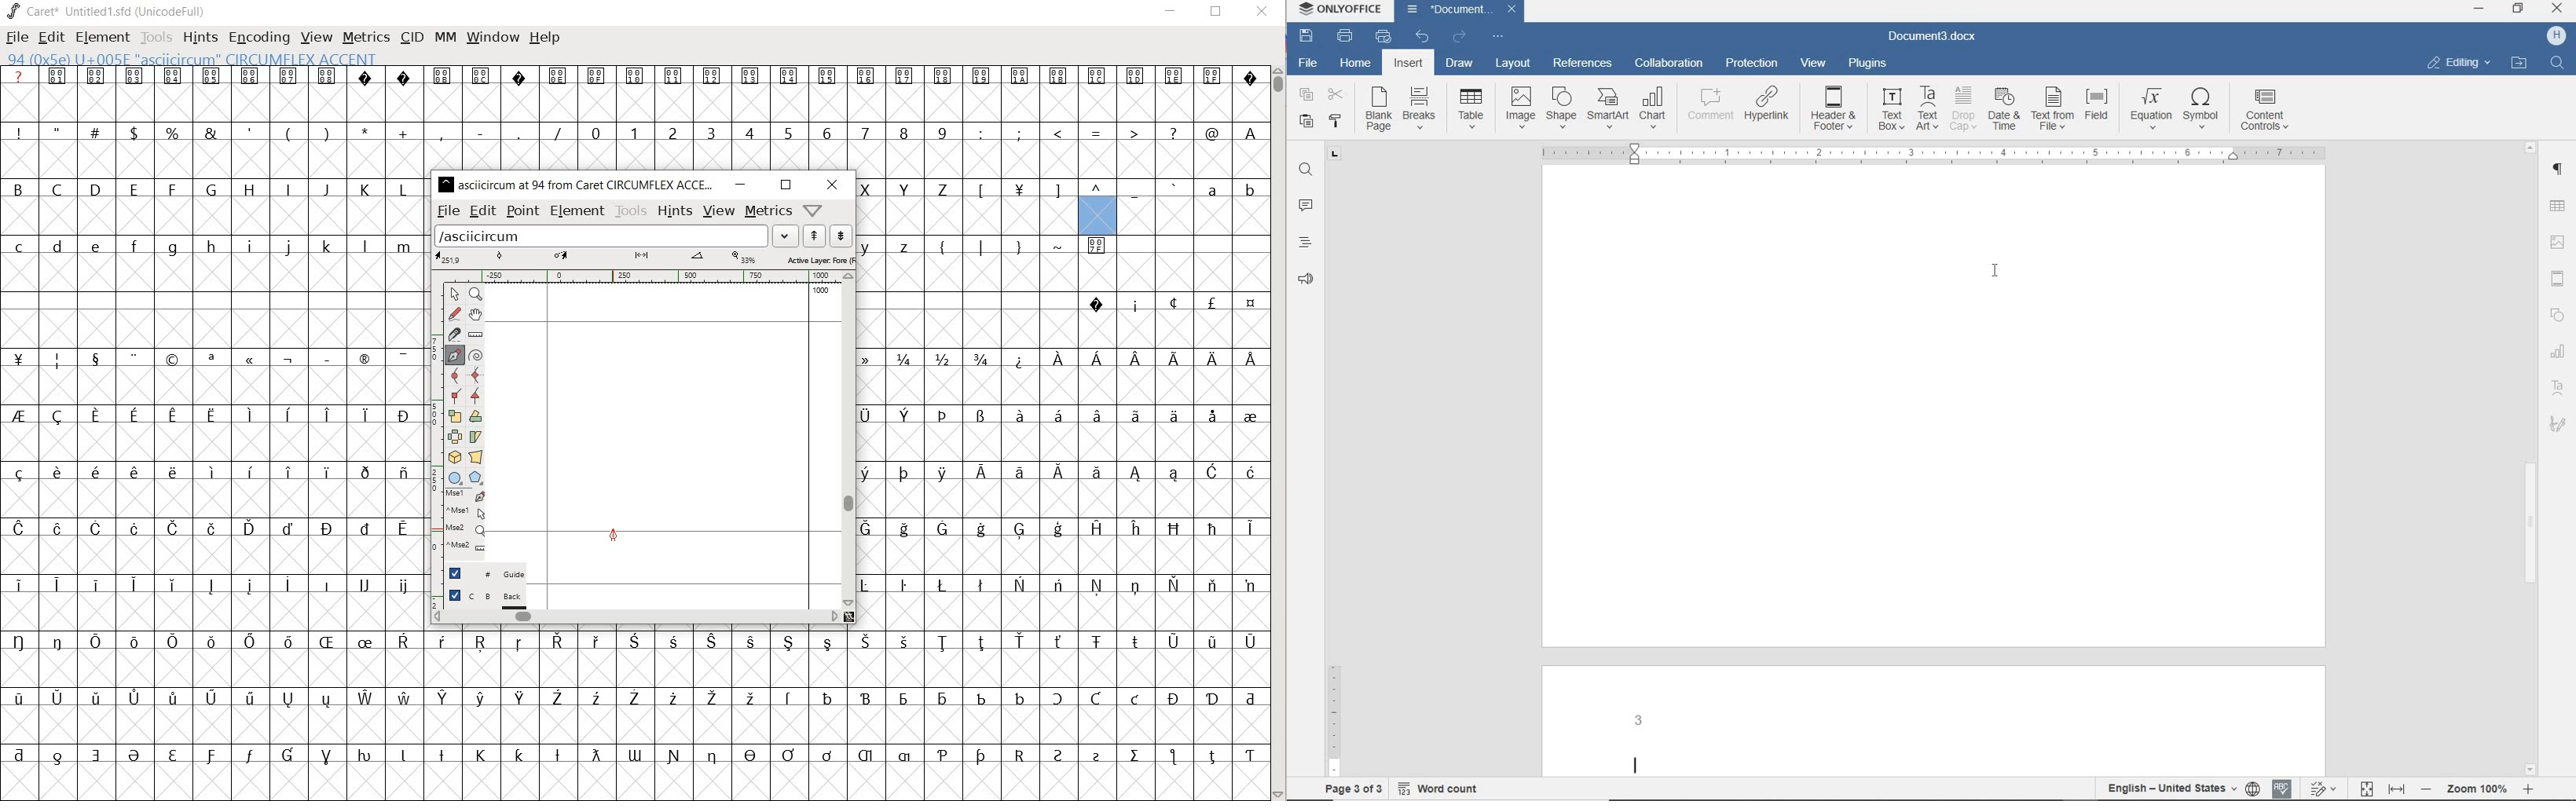 This screenshot has height=812, width=2576. I want to click on SET DOCUMENT LANGUAGE, so click(2254, 789).